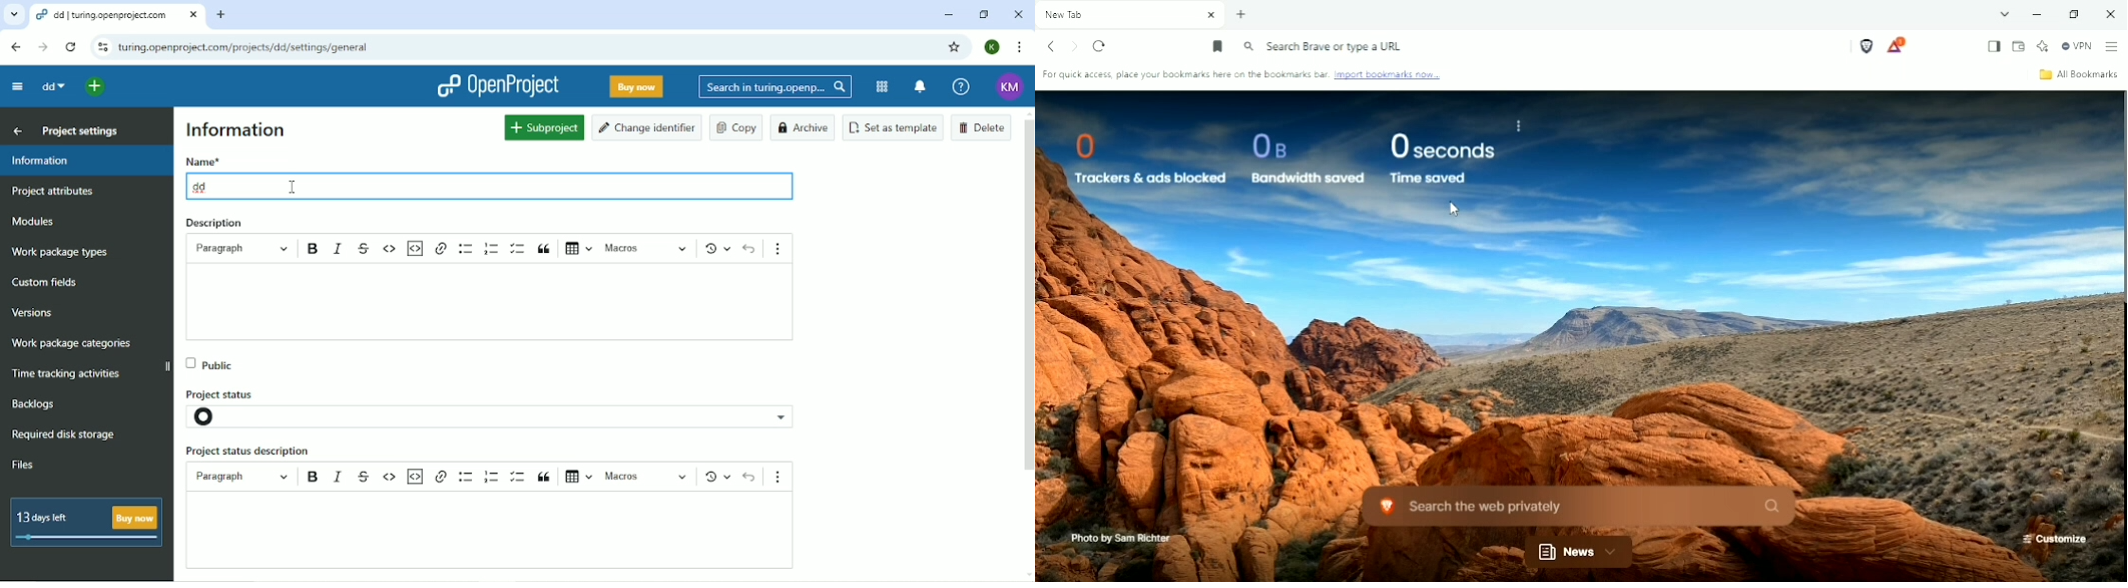  Describe the element at coordinates (18, 47) in the screenshot. I see `Back` at that location.